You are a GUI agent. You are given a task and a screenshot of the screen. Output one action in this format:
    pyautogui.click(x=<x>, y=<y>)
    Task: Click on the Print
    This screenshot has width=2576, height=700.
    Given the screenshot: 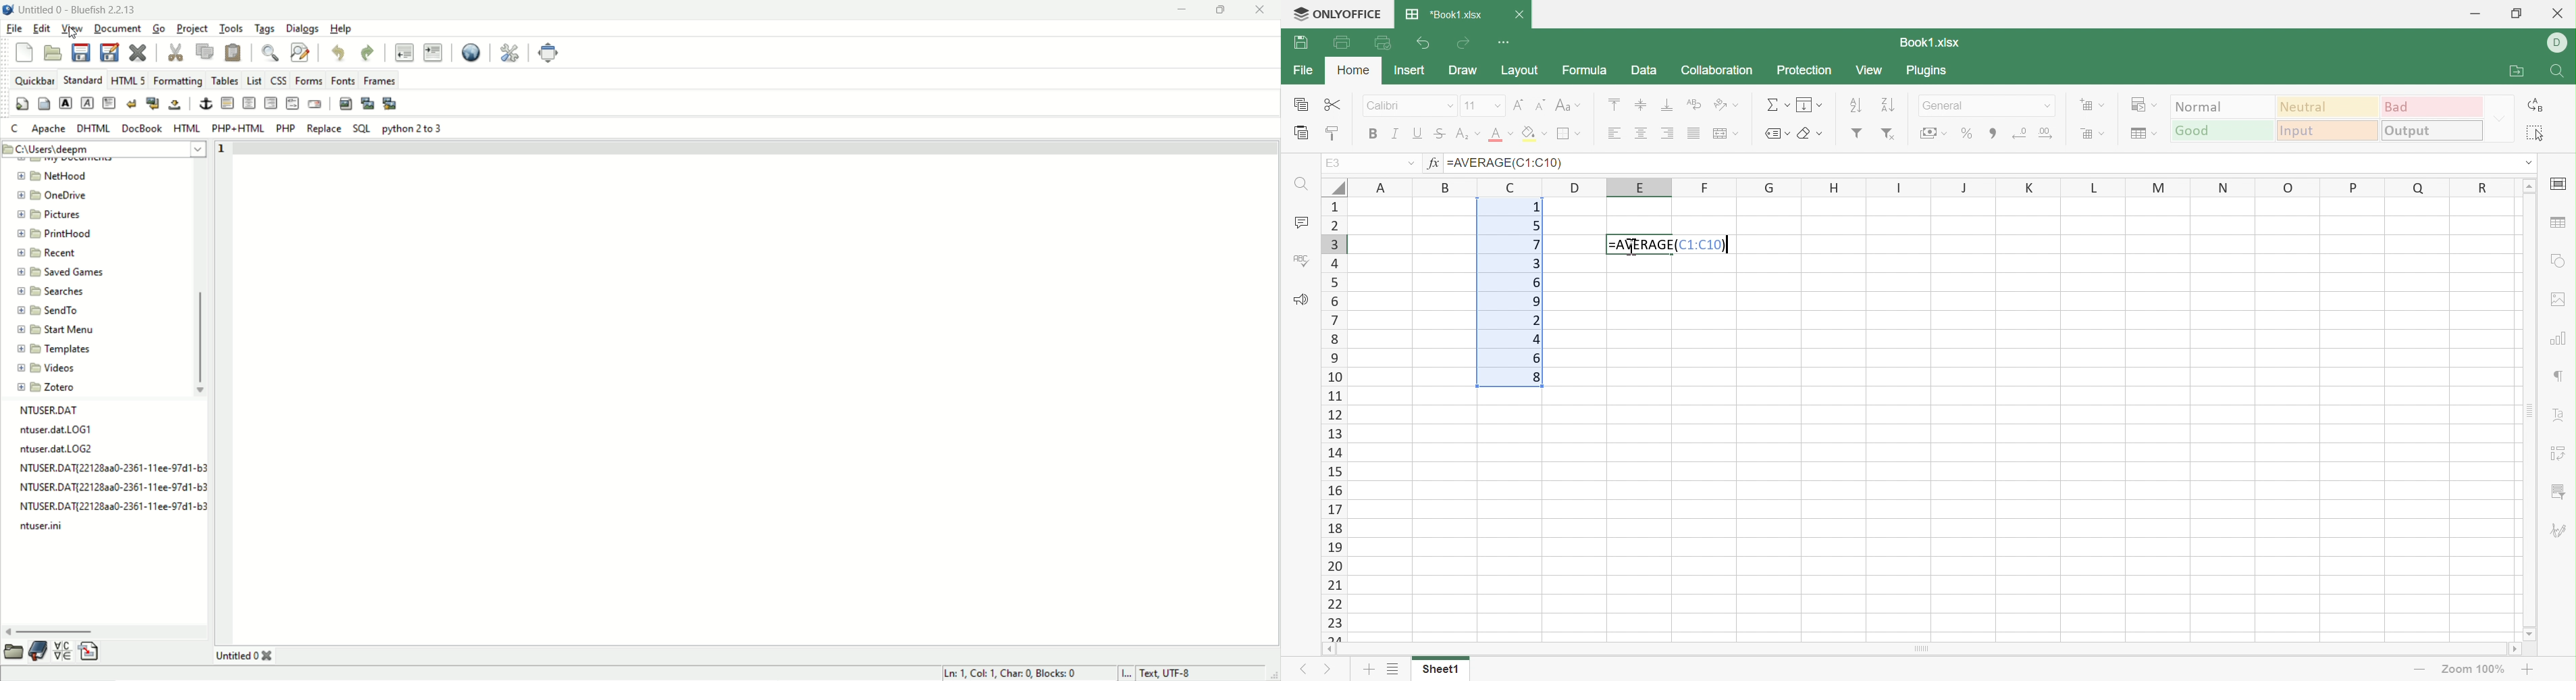 What is the action you would take?
    pyautogui.click(x=1298, y=45)
    